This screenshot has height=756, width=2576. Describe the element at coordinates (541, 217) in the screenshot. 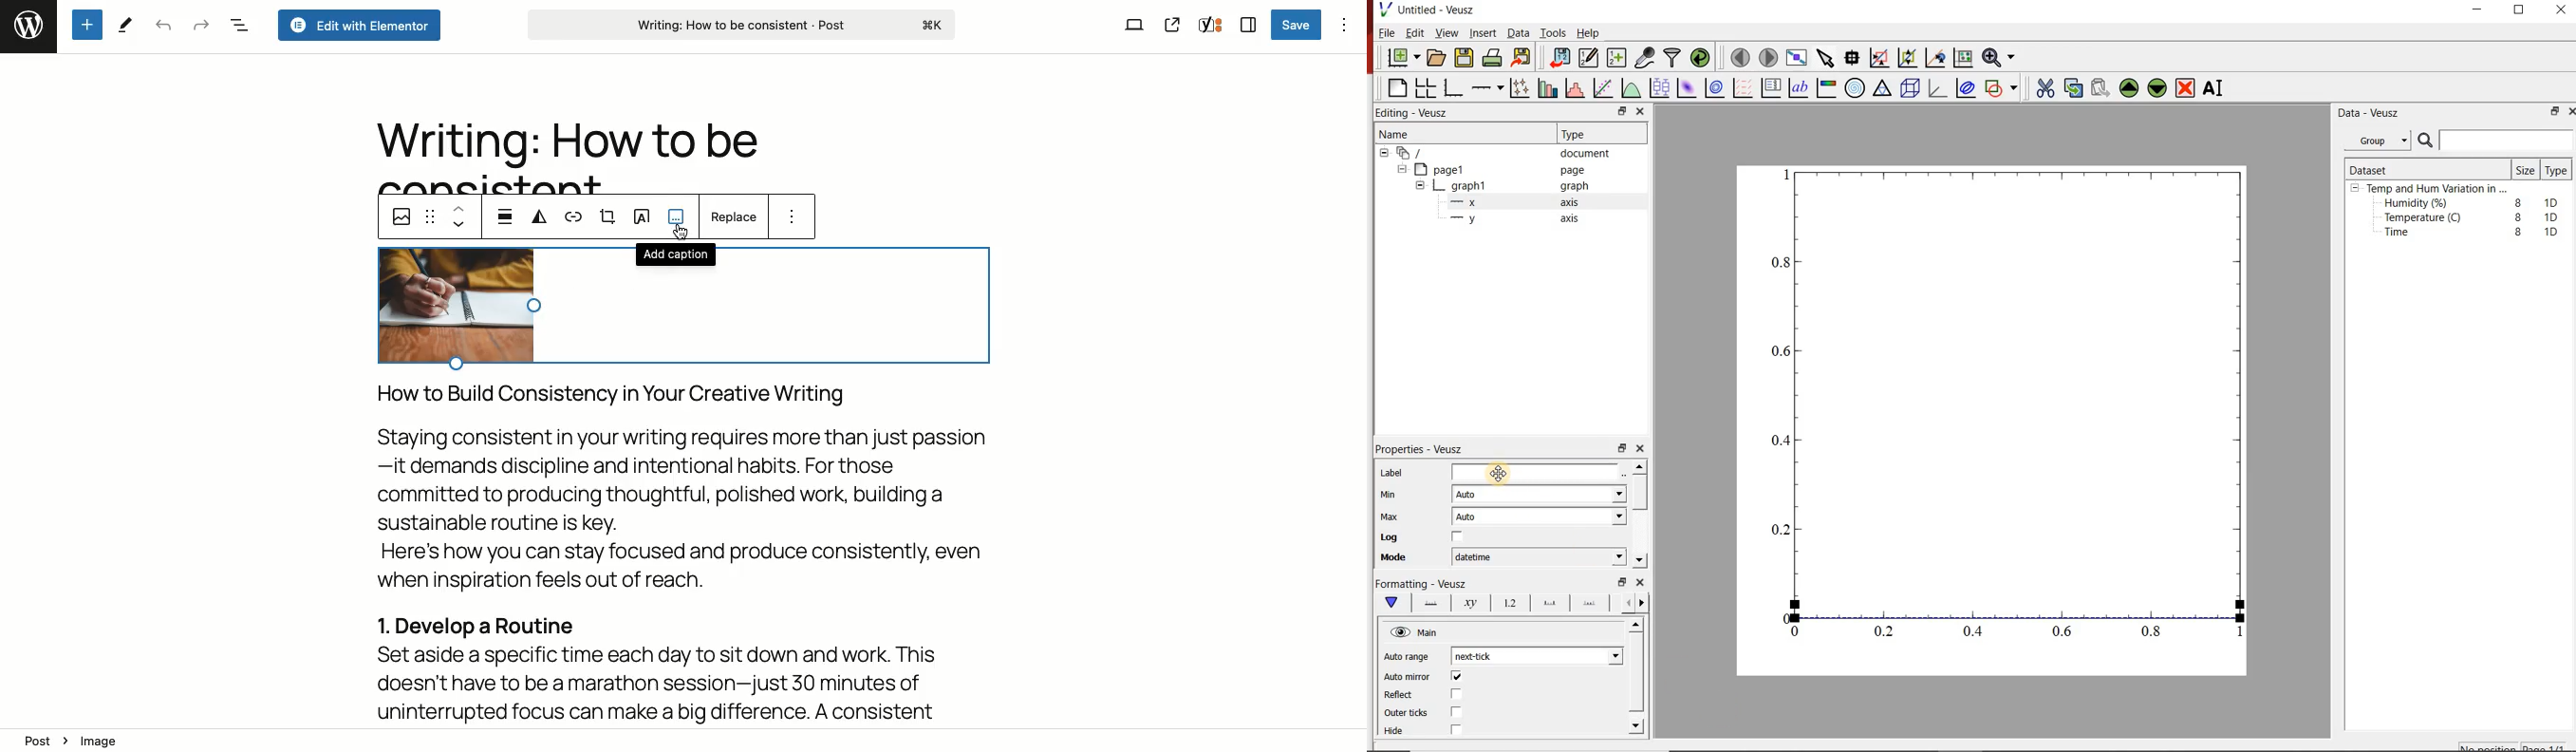

I see `Duotone filter` at that location.